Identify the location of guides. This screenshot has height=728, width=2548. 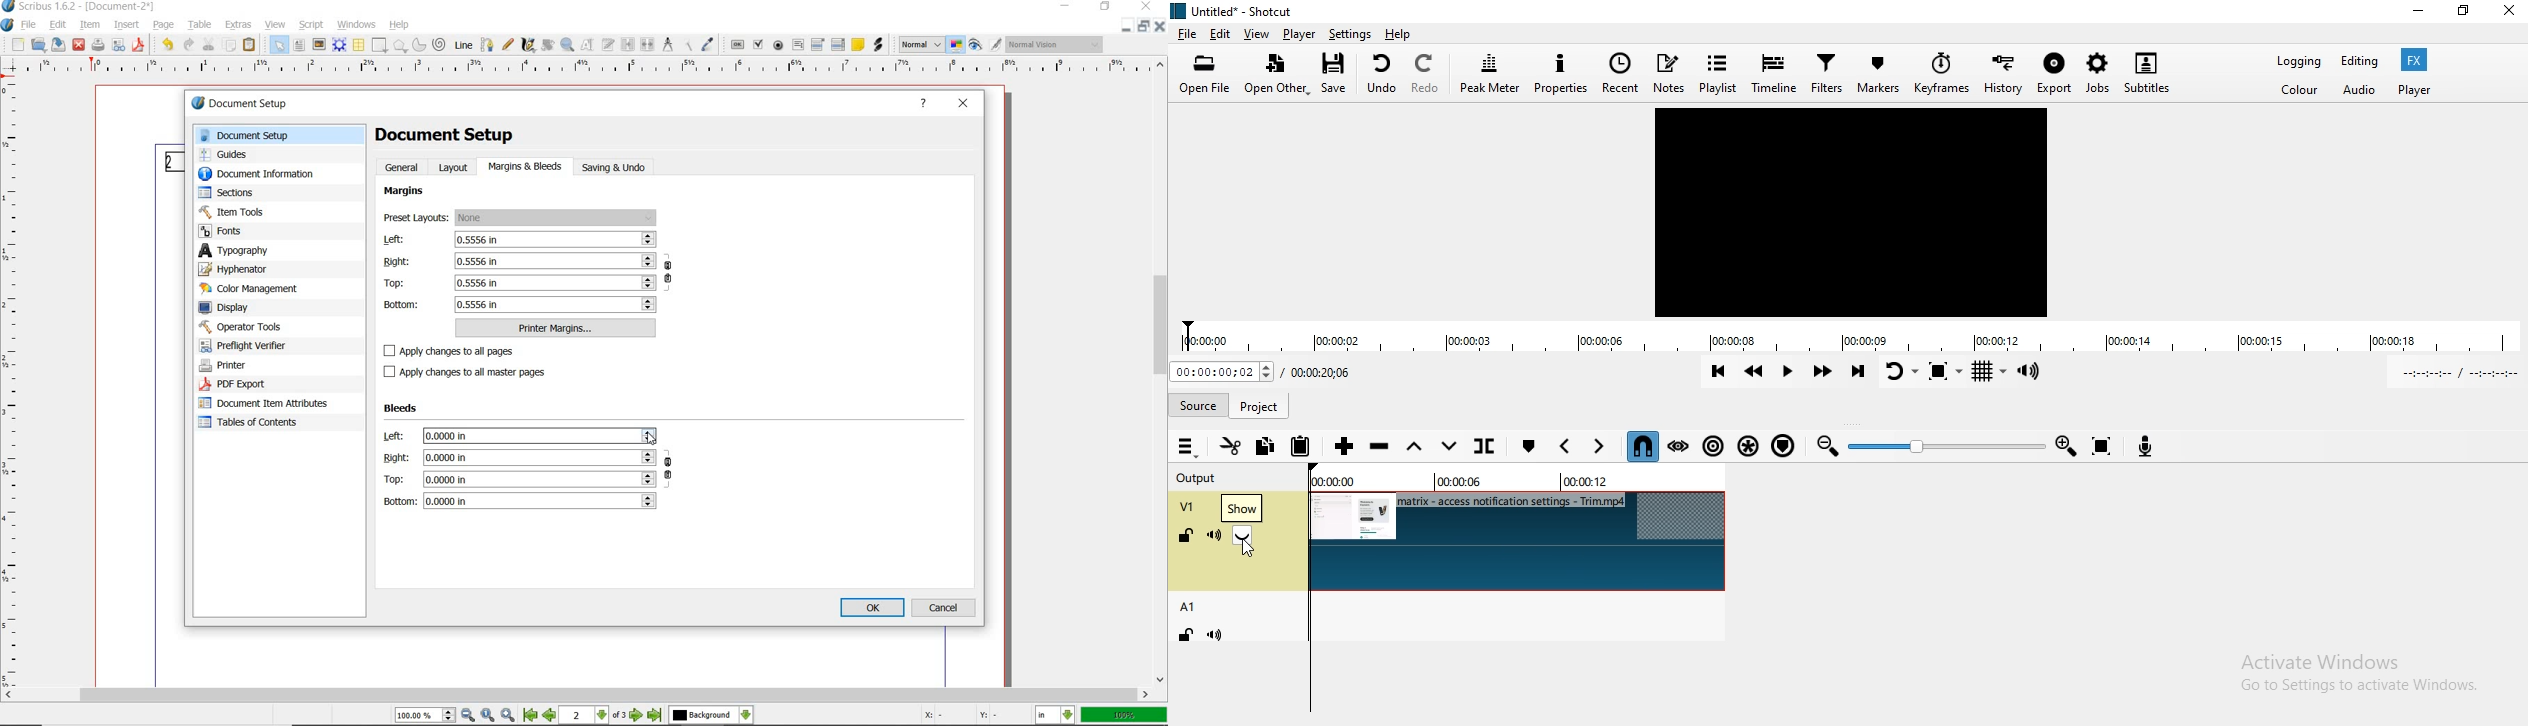
(229, 156).